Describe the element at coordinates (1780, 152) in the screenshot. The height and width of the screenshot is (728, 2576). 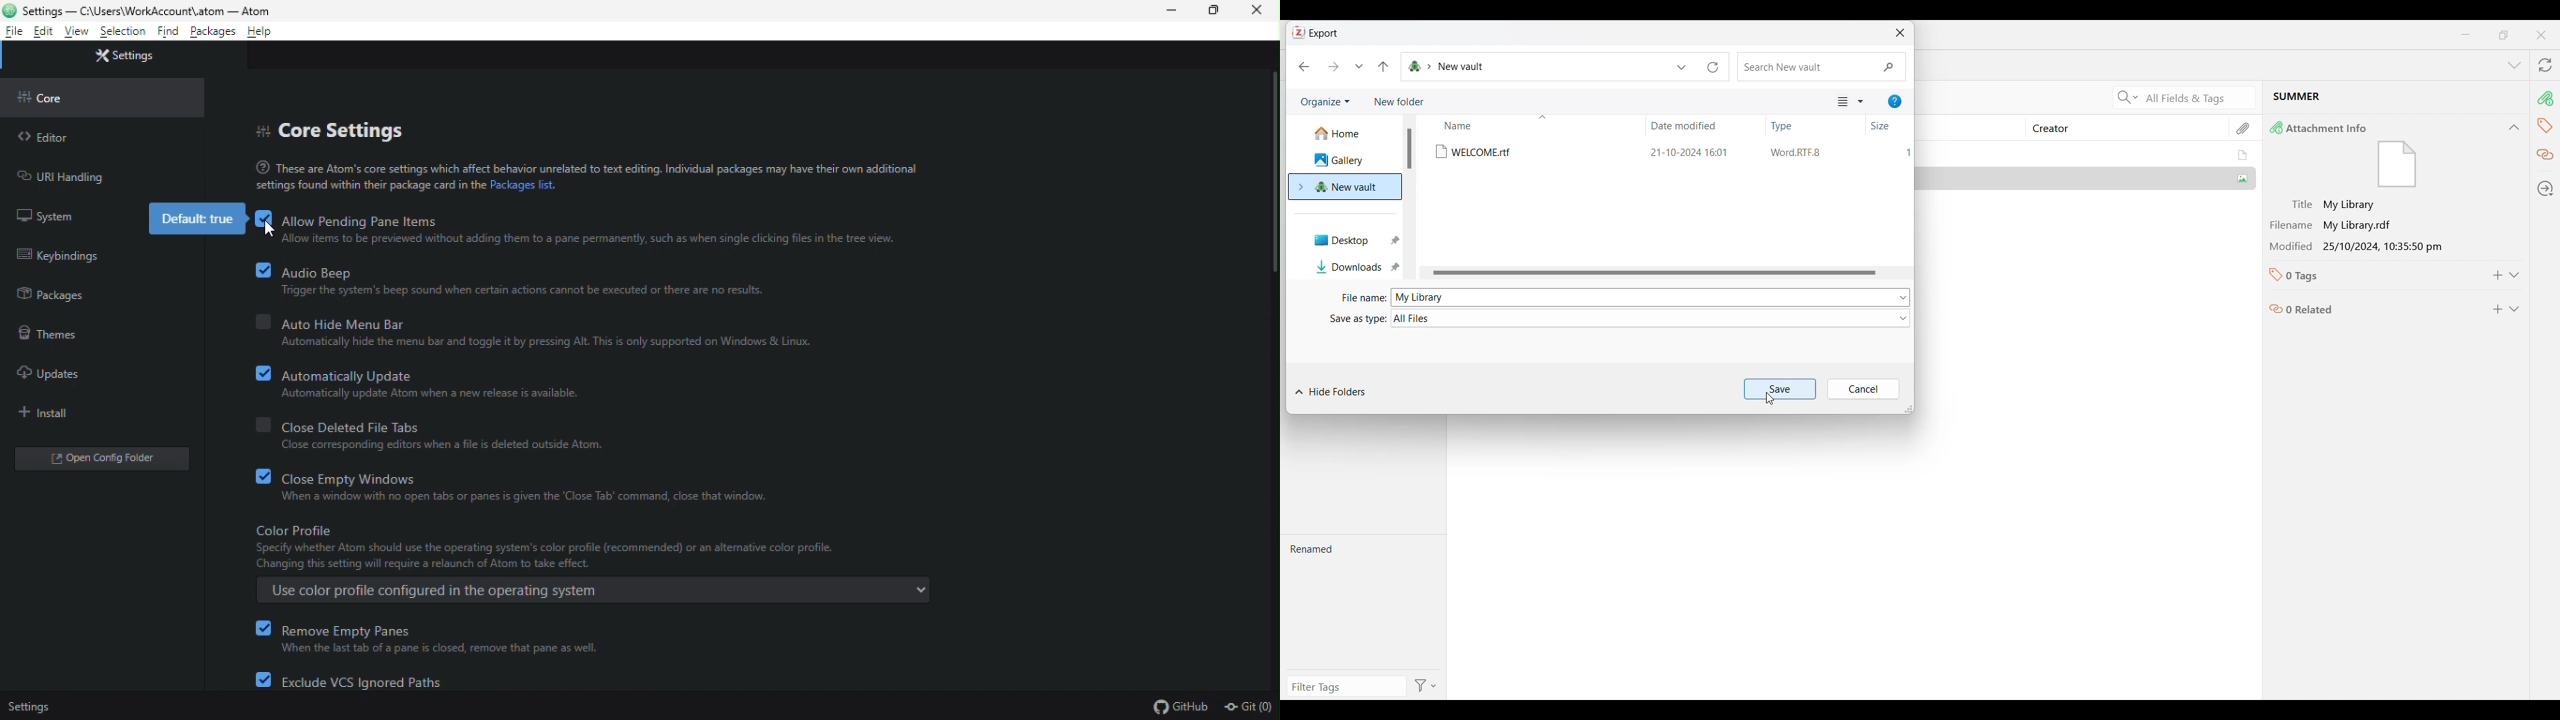
I see `21-10-2024 16:01 WordRTFB` at that location.